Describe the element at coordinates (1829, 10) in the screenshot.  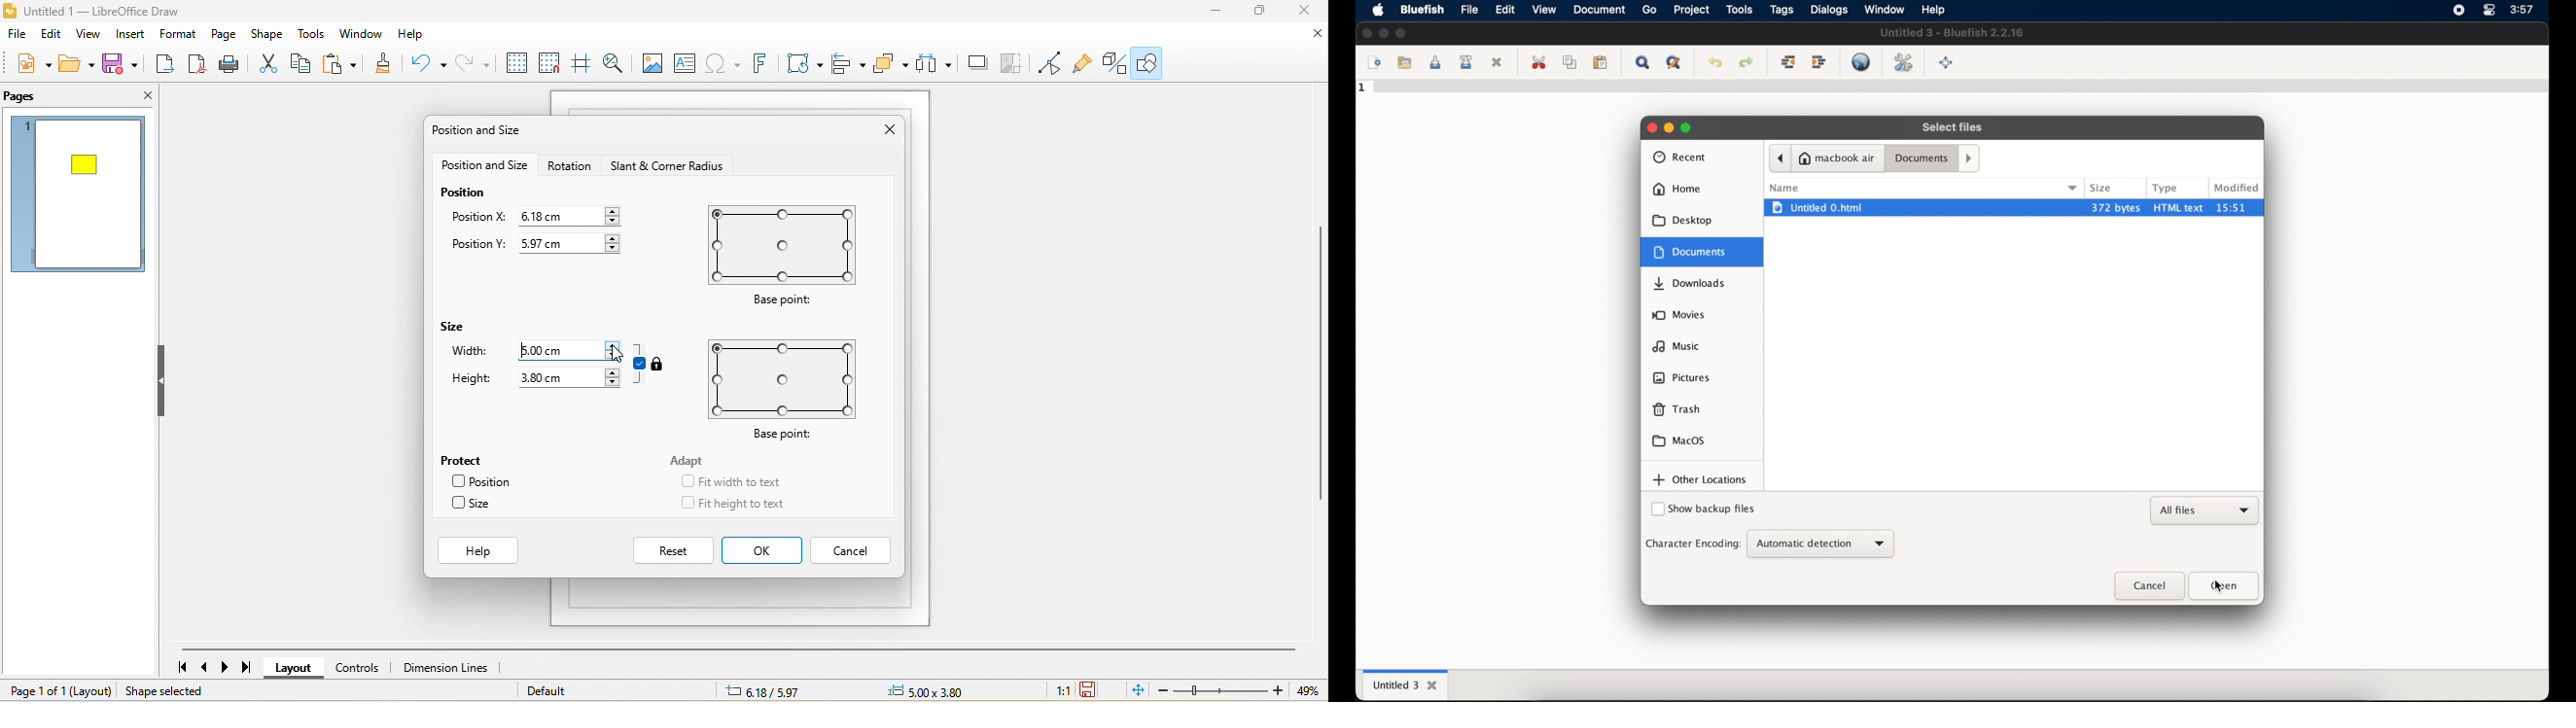
I see `dialogs` at that location.